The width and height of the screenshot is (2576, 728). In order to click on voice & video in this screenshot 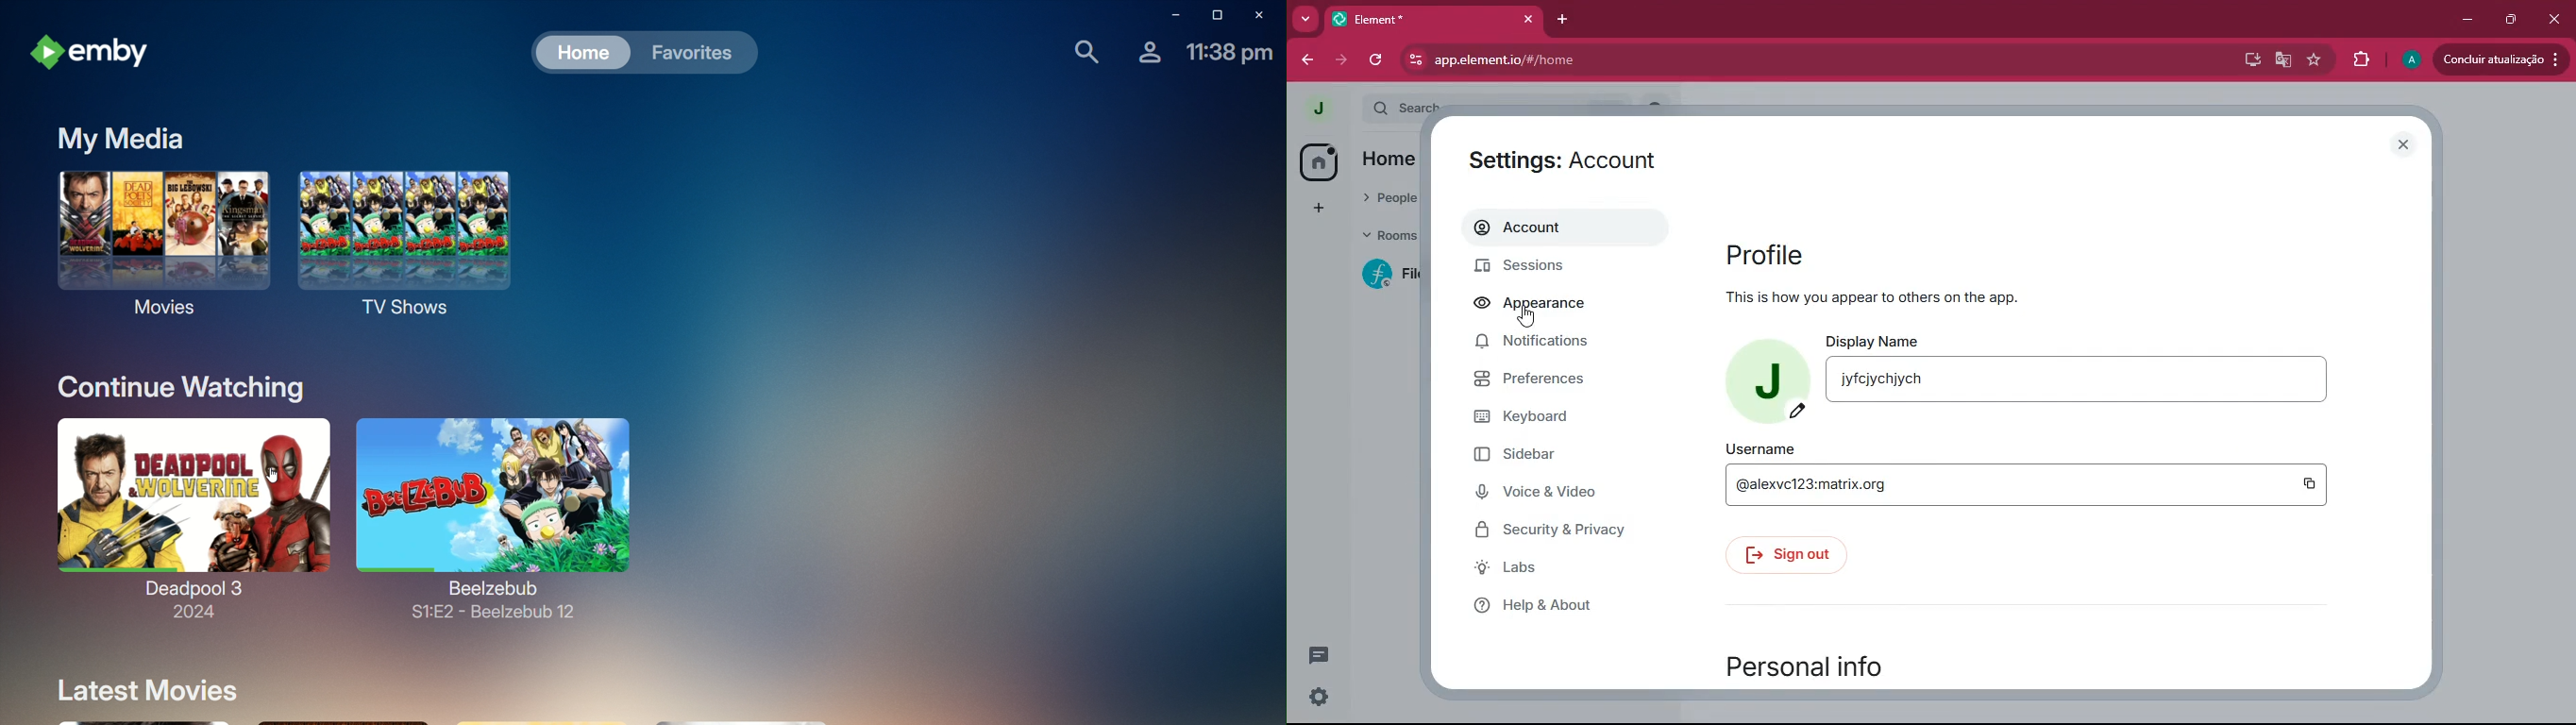, I will do `click(1560, 494)`.